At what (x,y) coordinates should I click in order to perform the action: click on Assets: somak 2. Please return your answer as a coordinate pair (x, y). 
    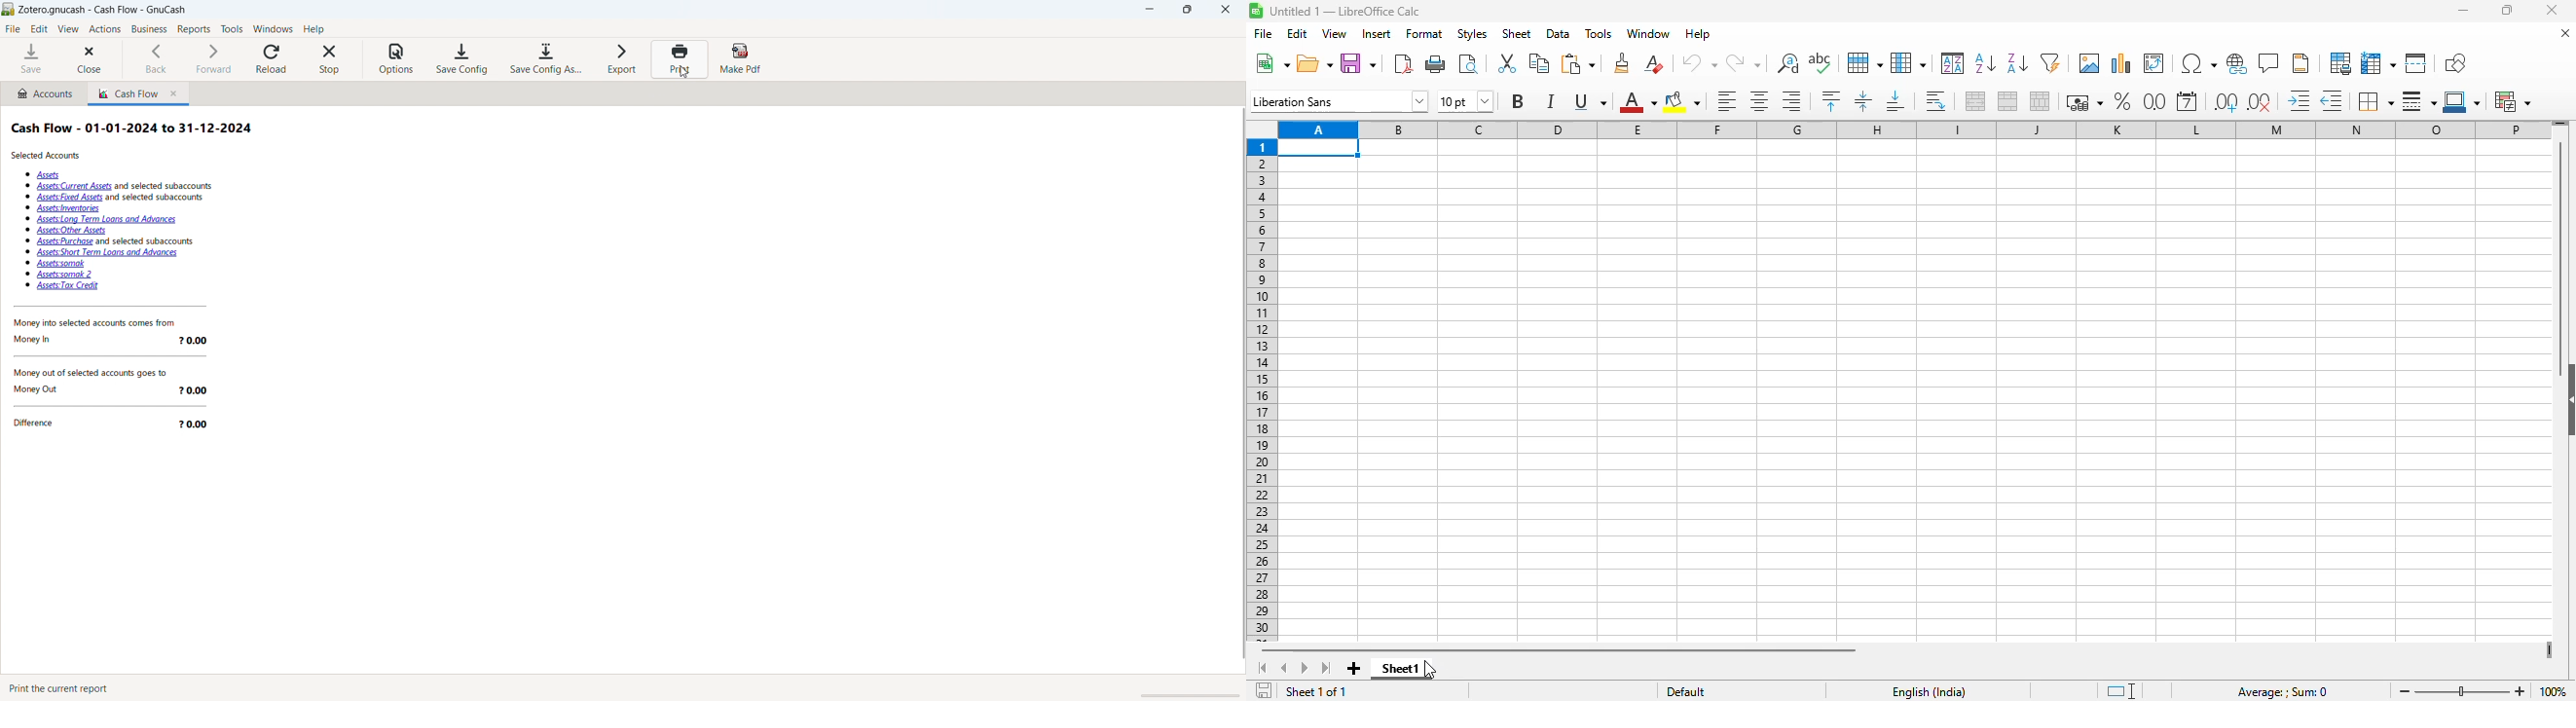
    Looking at the image, I should click on (64, 275).